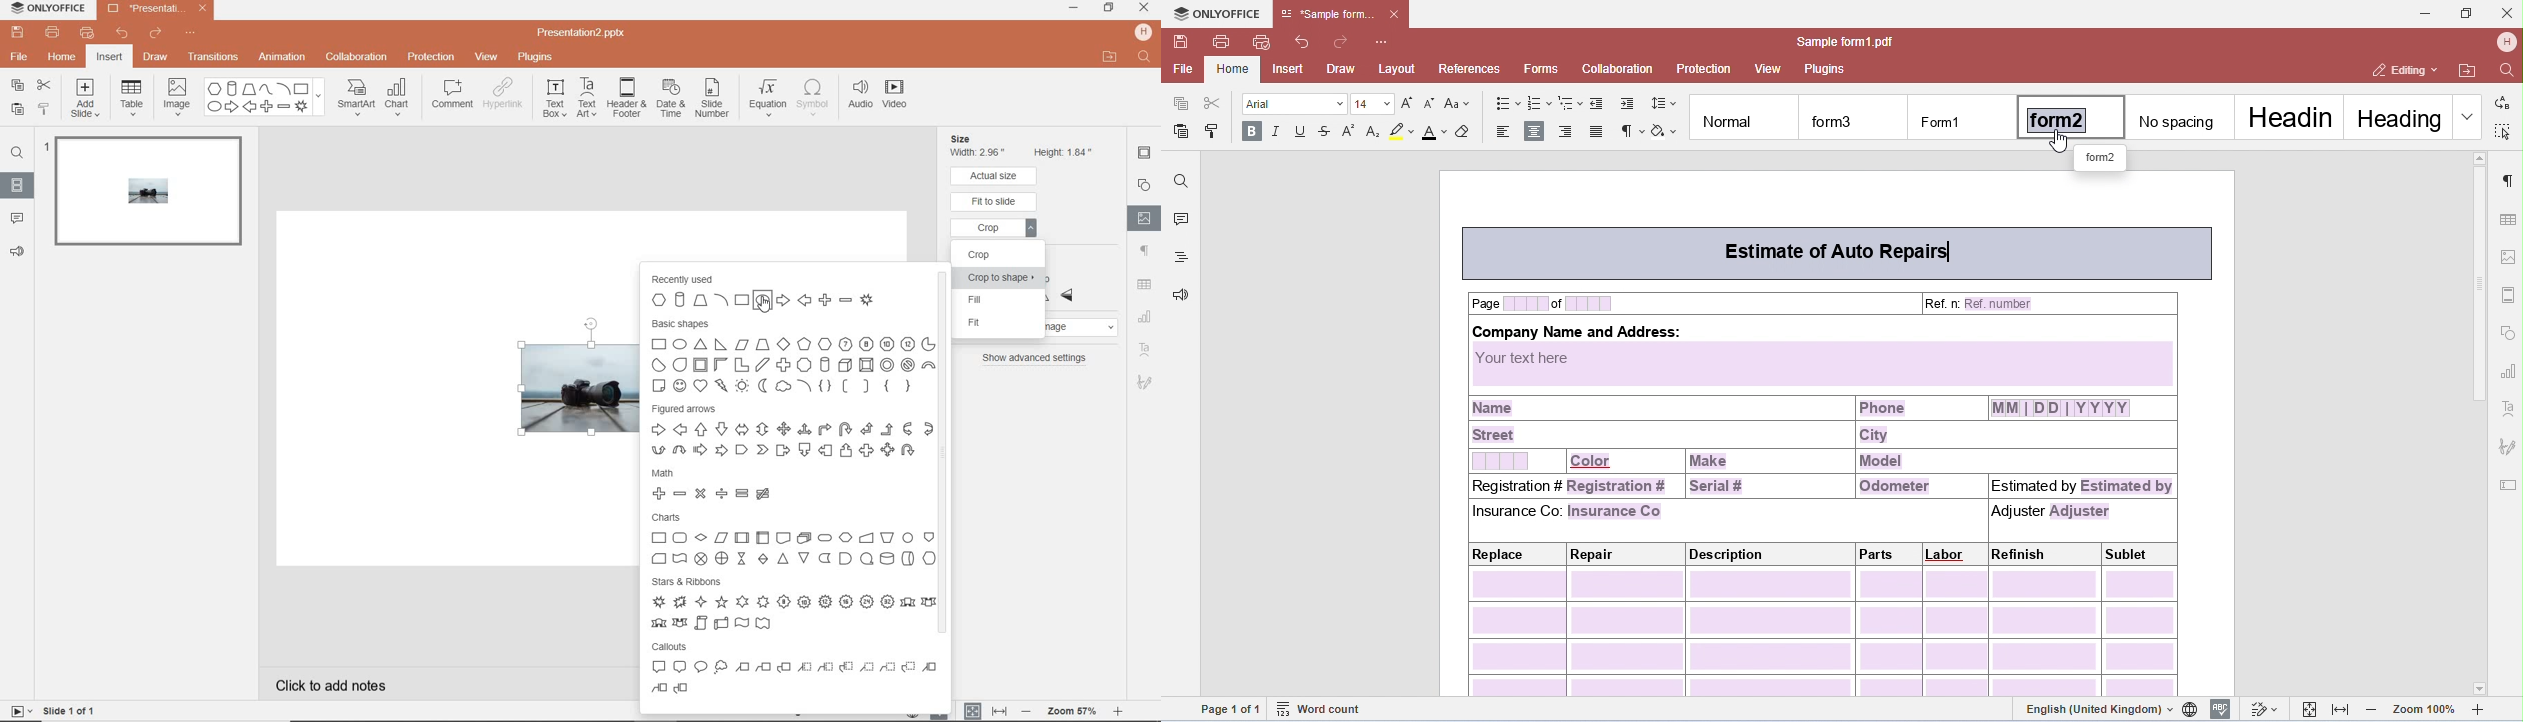 This screenshot has height=728, width=2548. I want to click on charts, so click(794, 541).